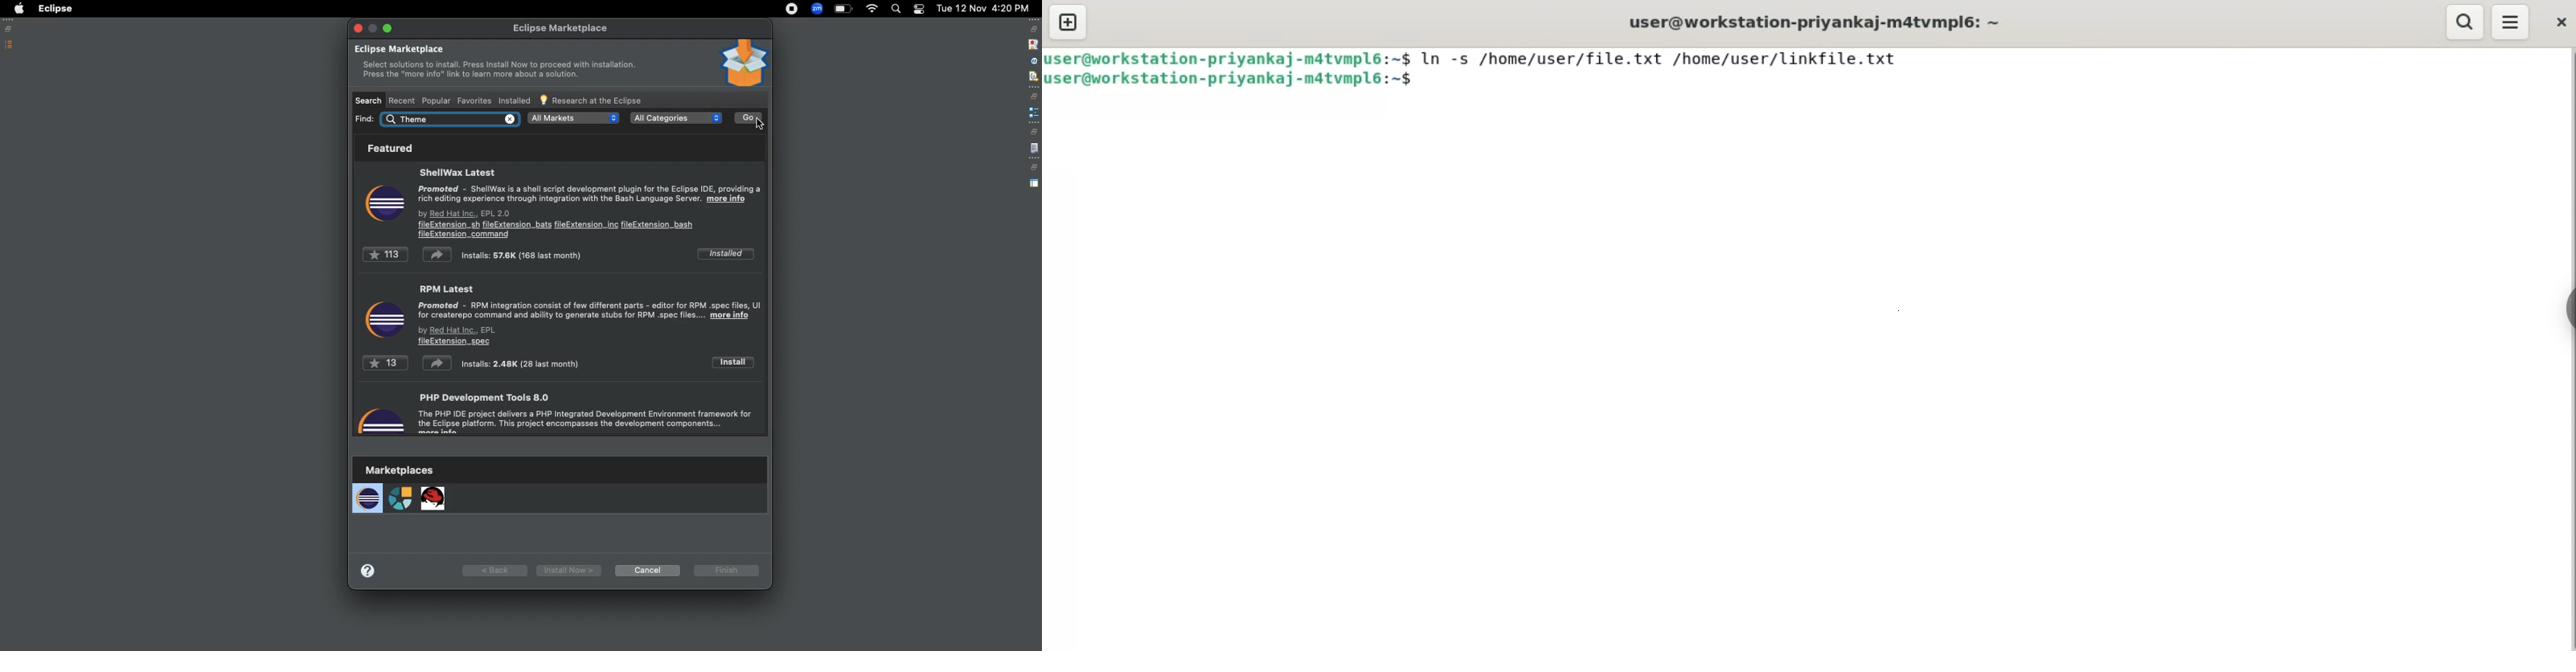  I want to click on Research at the Eclipse, so click(591, 99).